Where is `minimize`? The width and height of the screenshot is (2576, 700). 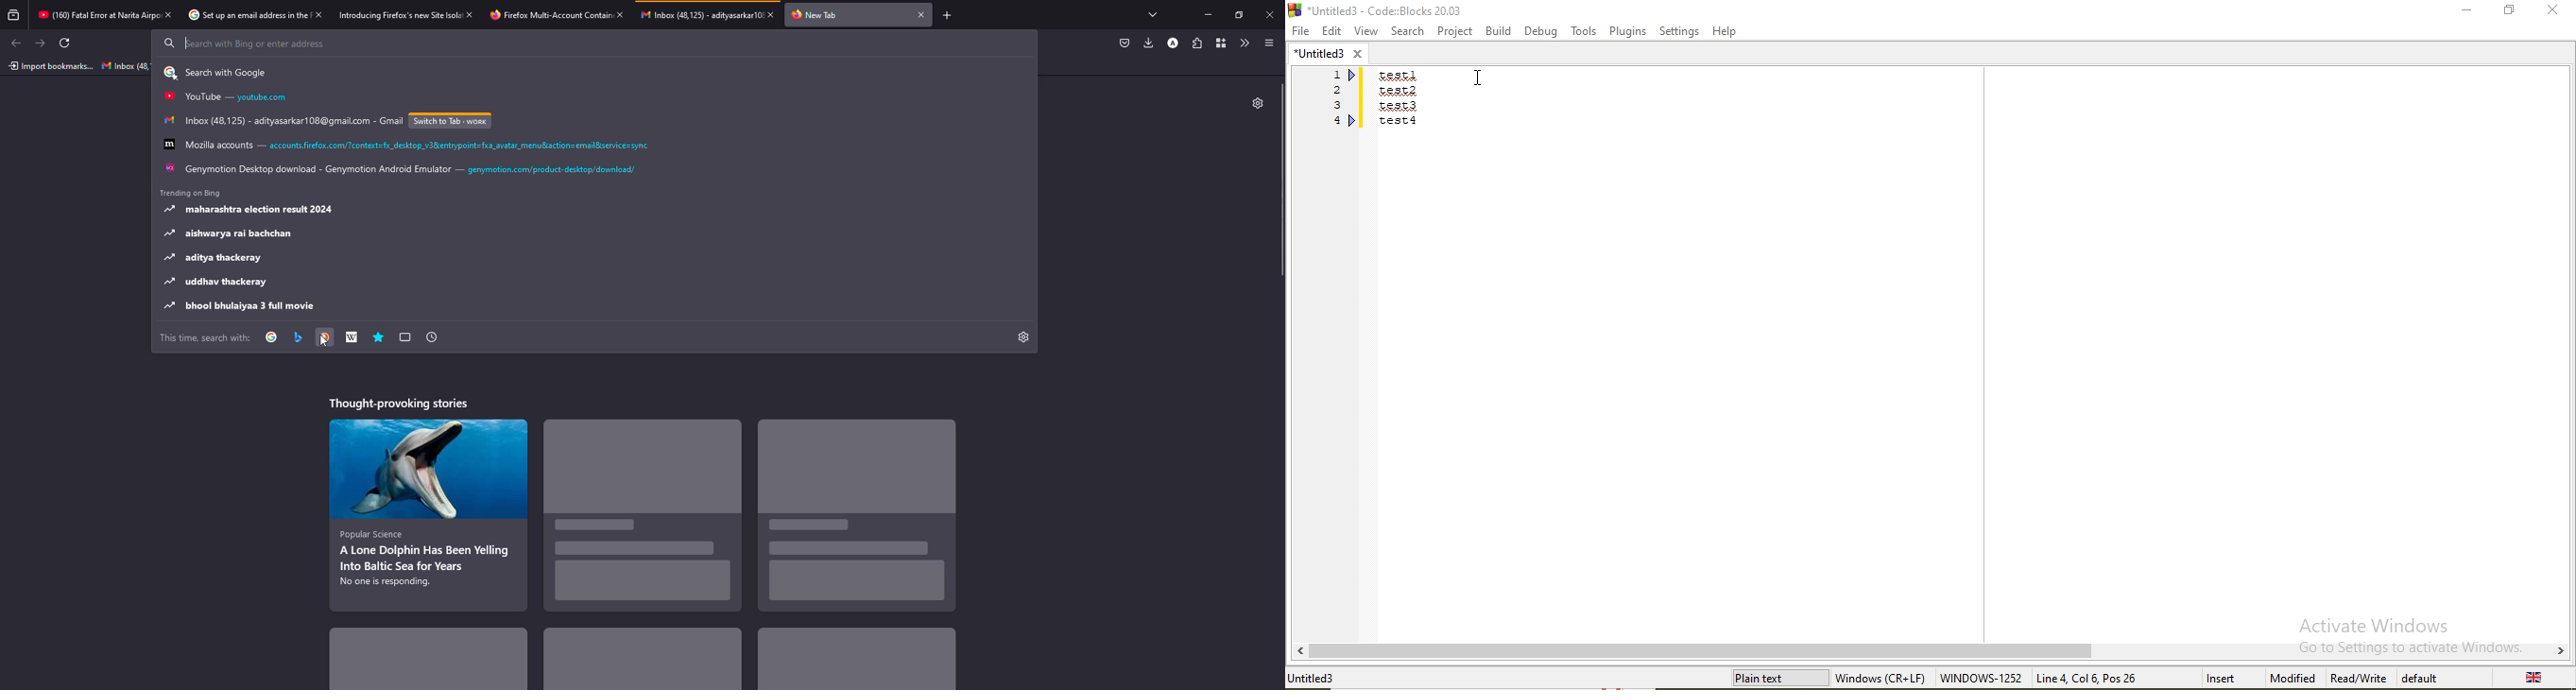 minimize is located at coordinates (1209, 14).